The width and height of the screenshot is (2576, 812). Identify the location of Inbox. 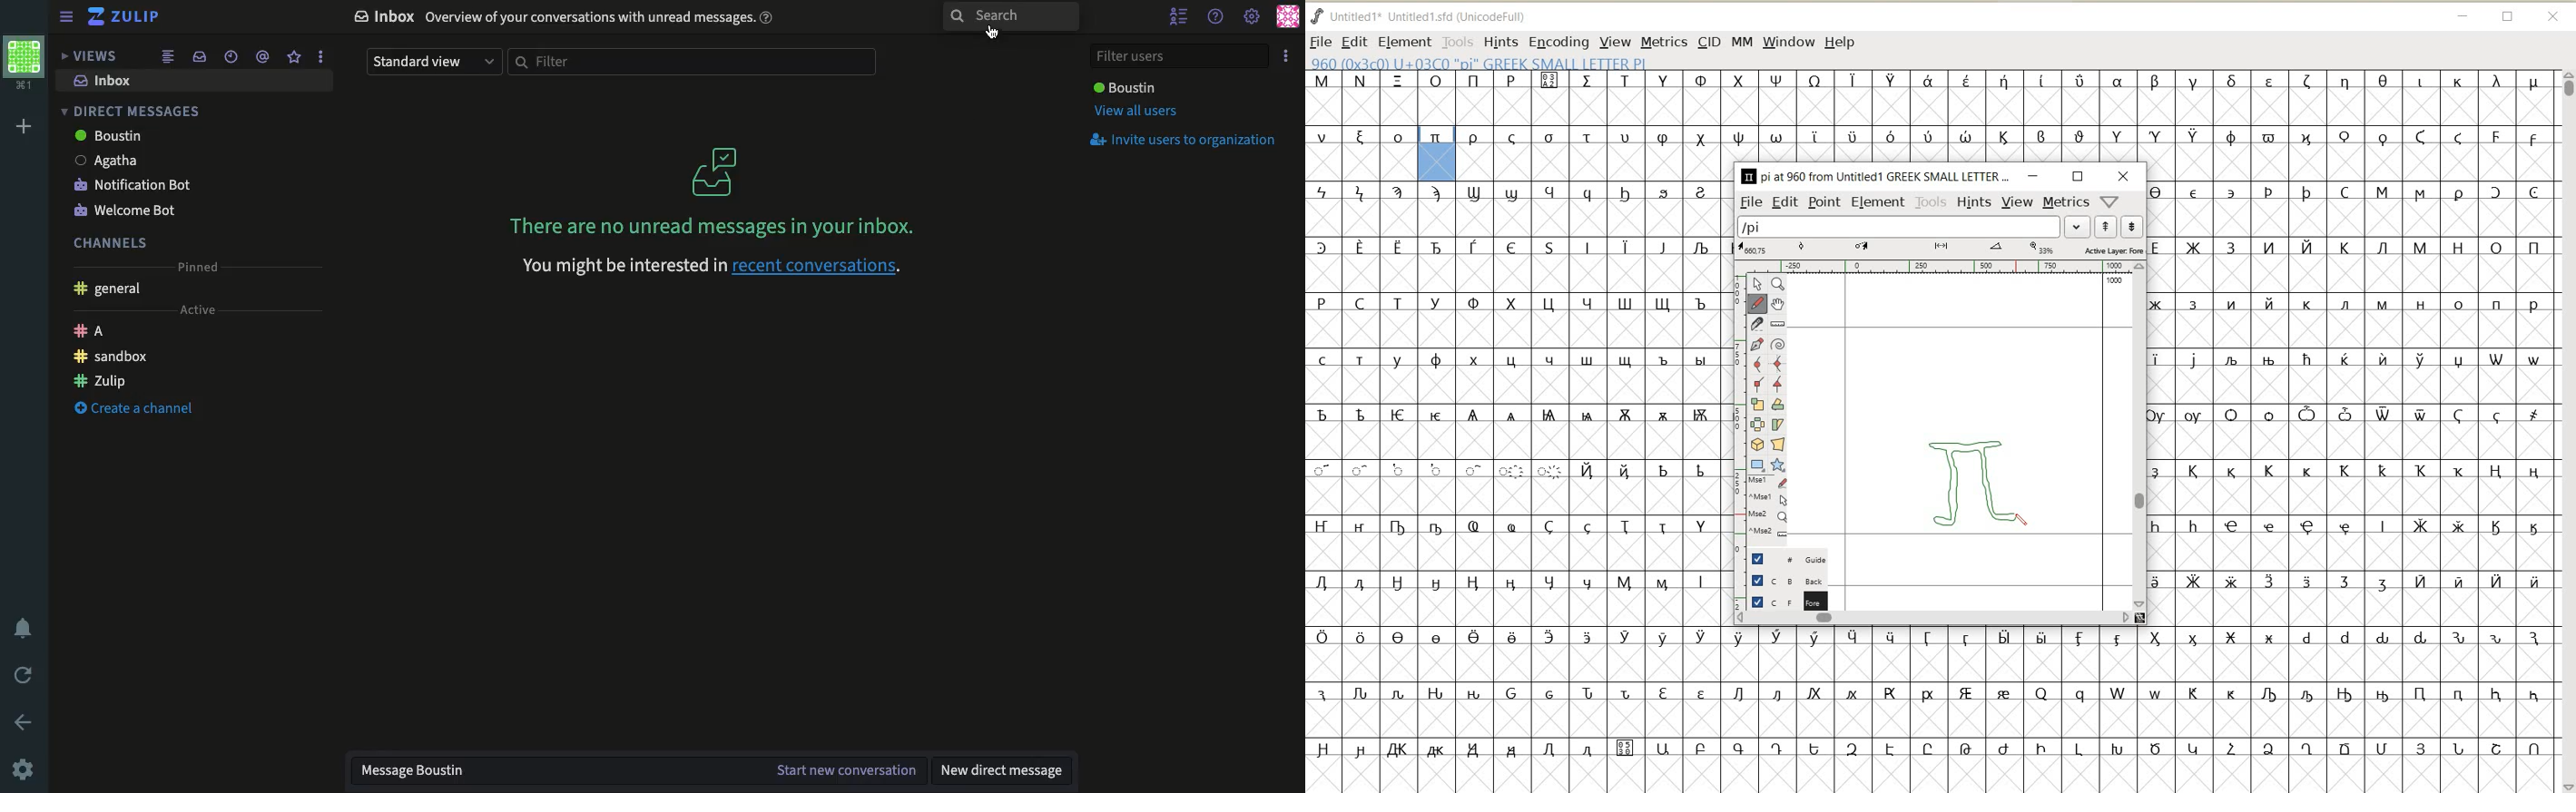
(102, 81).